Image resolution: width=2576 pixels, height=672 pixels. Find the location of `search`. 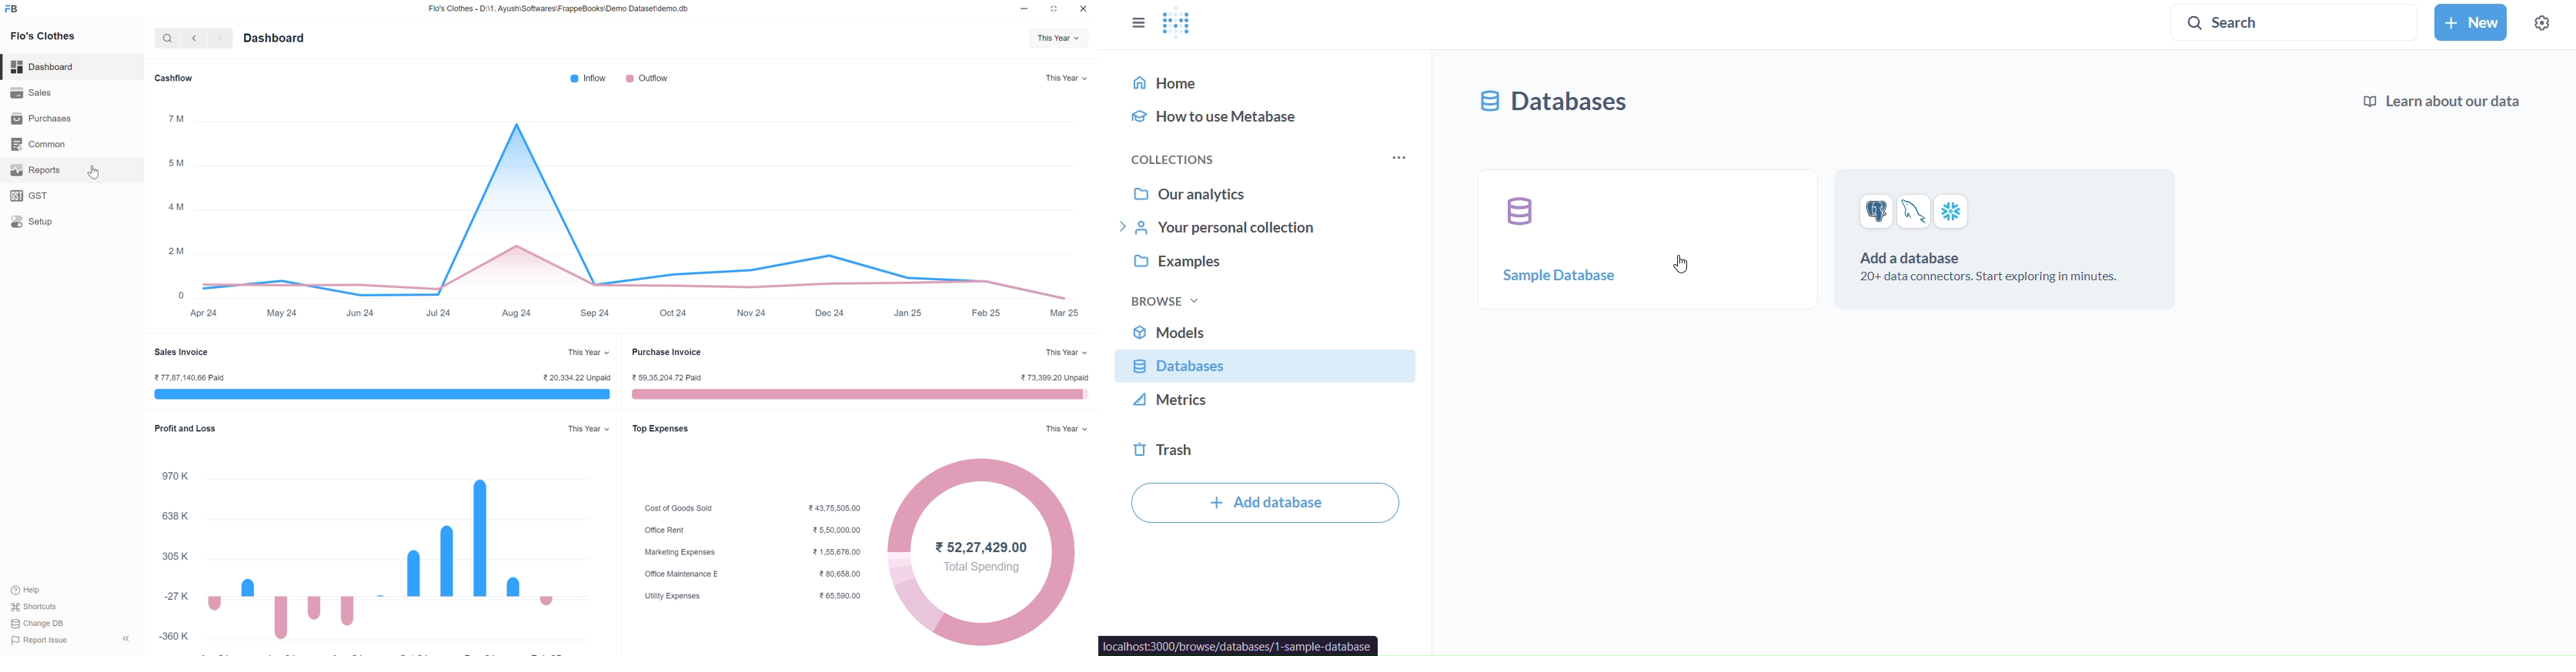

search is located at coordinates (2253, 22).